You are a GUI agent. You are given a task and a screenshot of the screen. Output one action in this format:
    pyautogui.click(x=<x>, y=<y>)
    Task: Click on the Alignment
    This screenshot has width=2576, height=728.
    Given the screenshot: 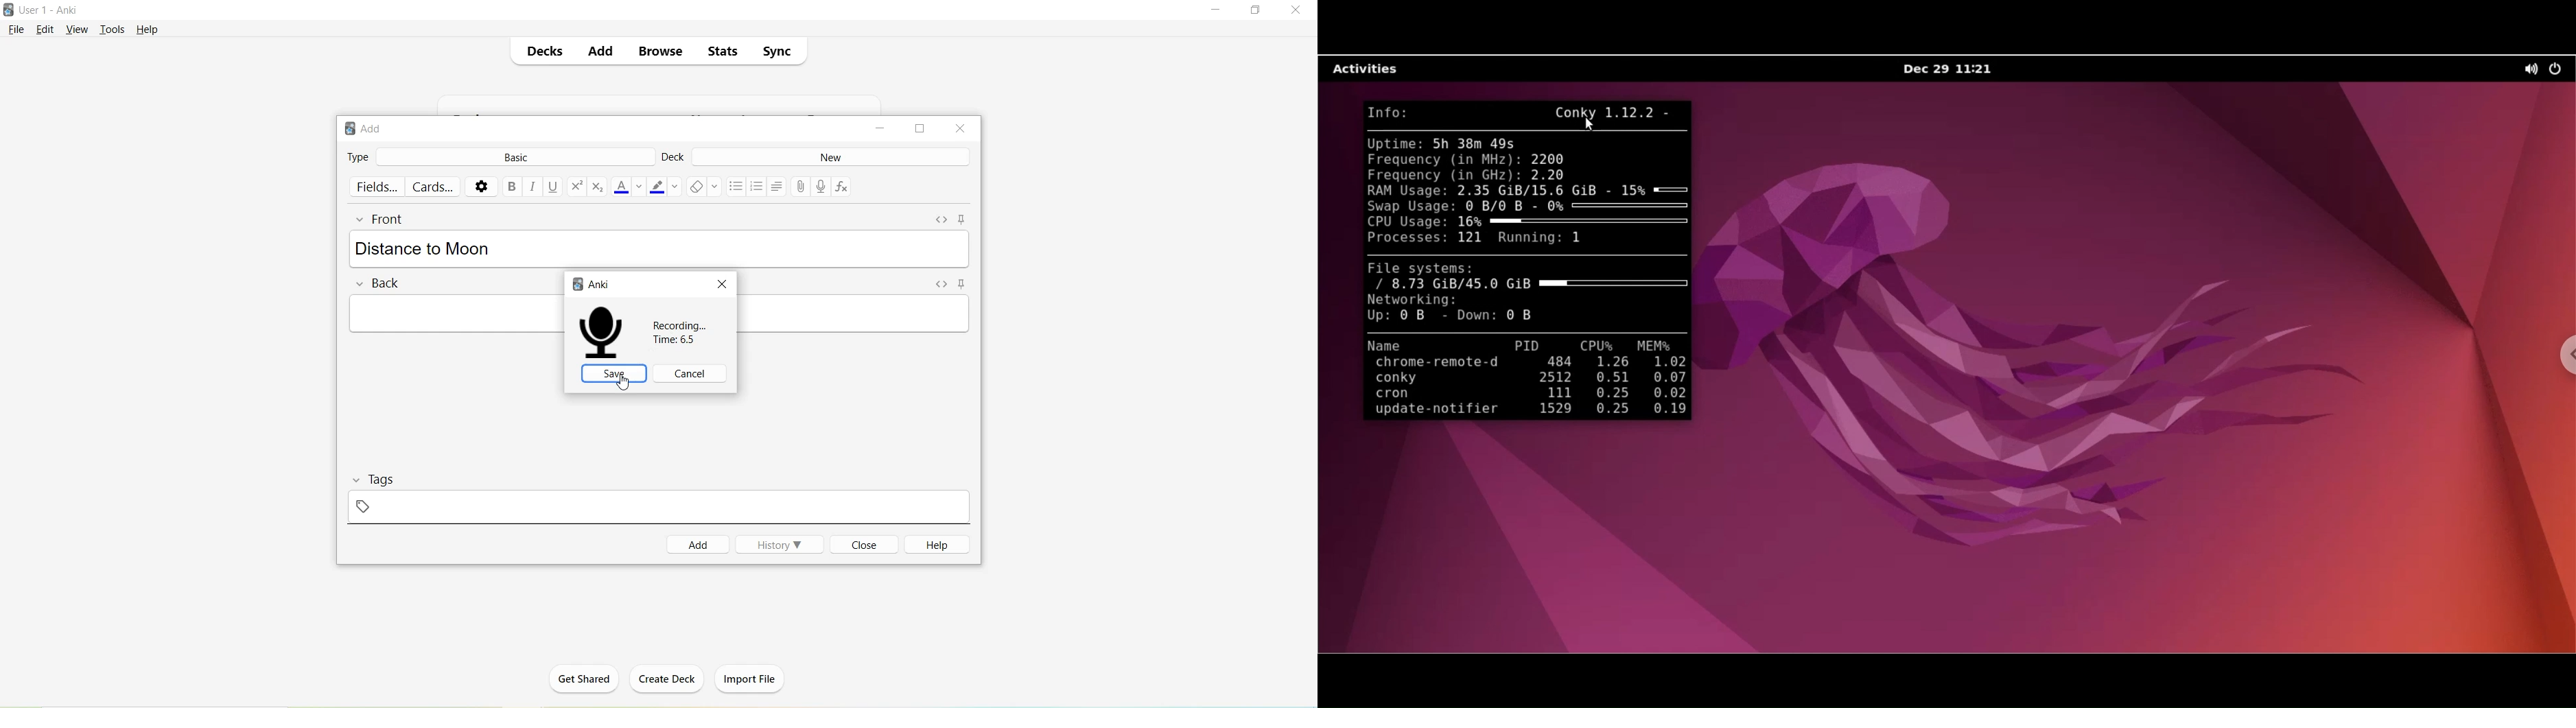 What is the action you would take?
    pyautogui.click(x=778, y=187)
    